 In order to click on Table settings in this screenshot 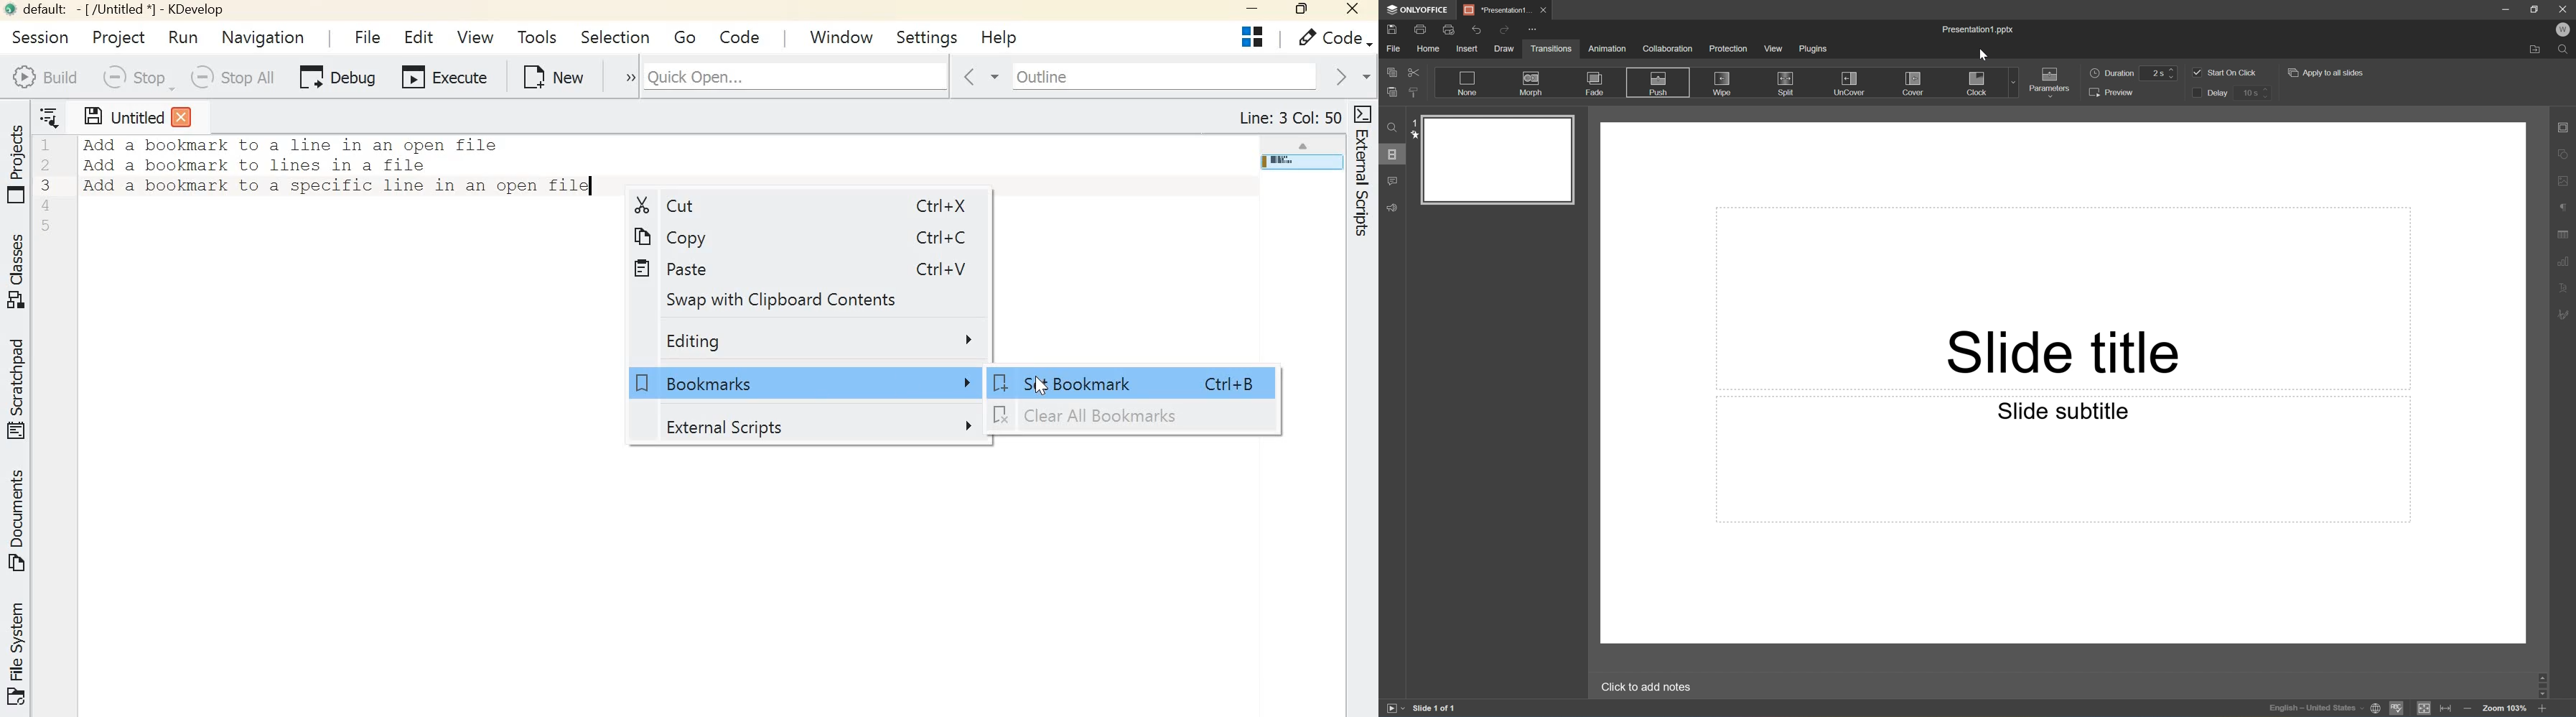, I will do `click(2565, 233)`.